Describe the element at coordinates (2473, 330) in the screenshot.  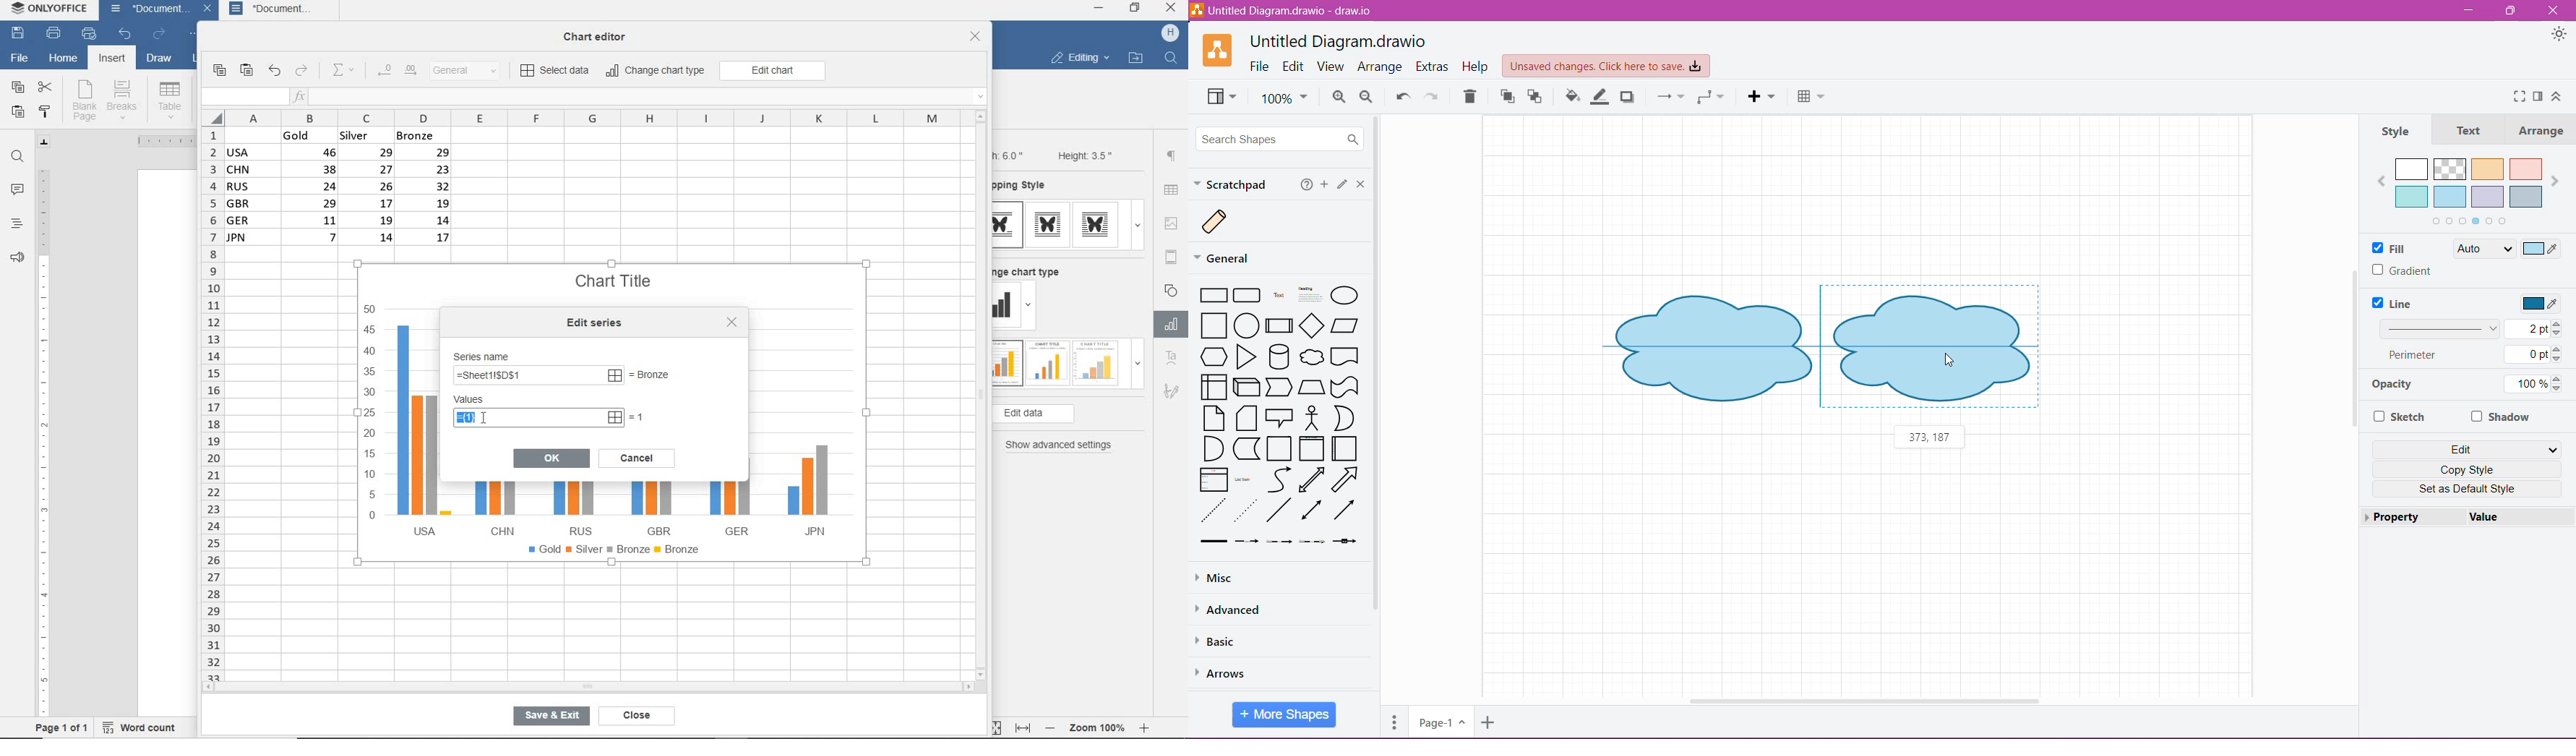
I see `Set Line Width 2 pt` at that location.